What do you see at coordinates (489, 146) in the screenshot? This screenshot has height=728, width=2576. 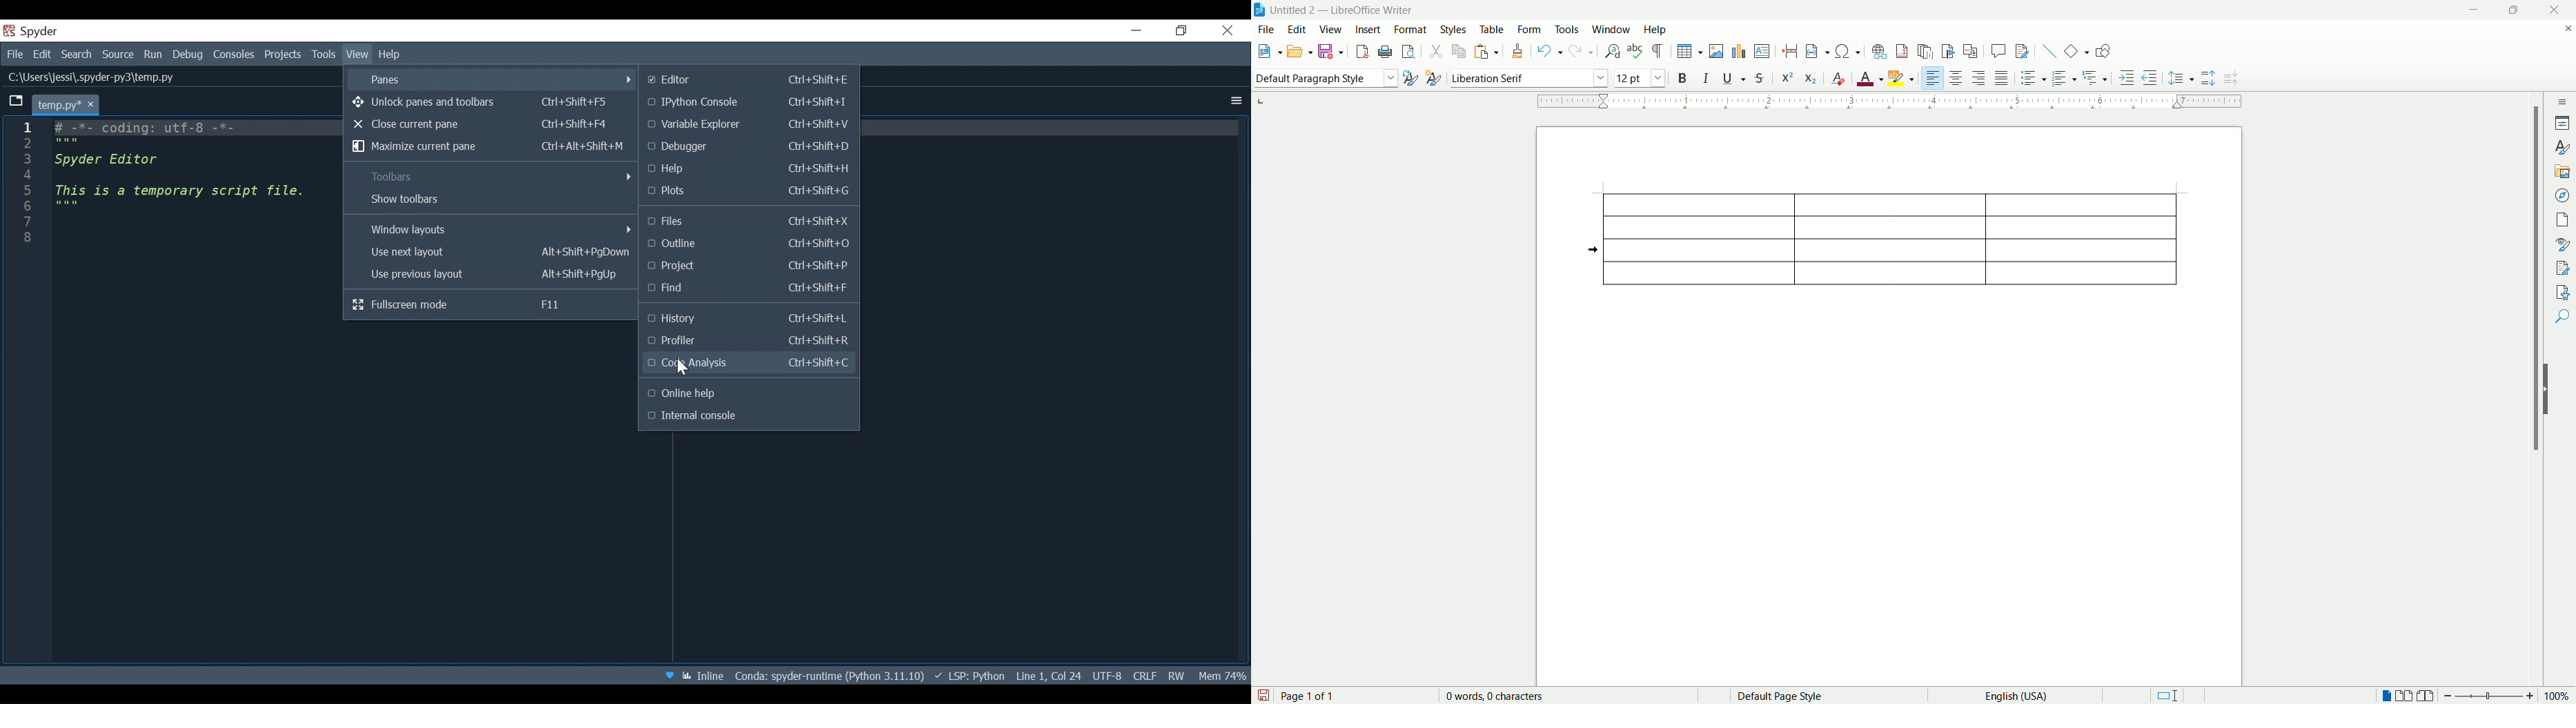 I see `Maximize current pane` at bounding box center [489, 146].